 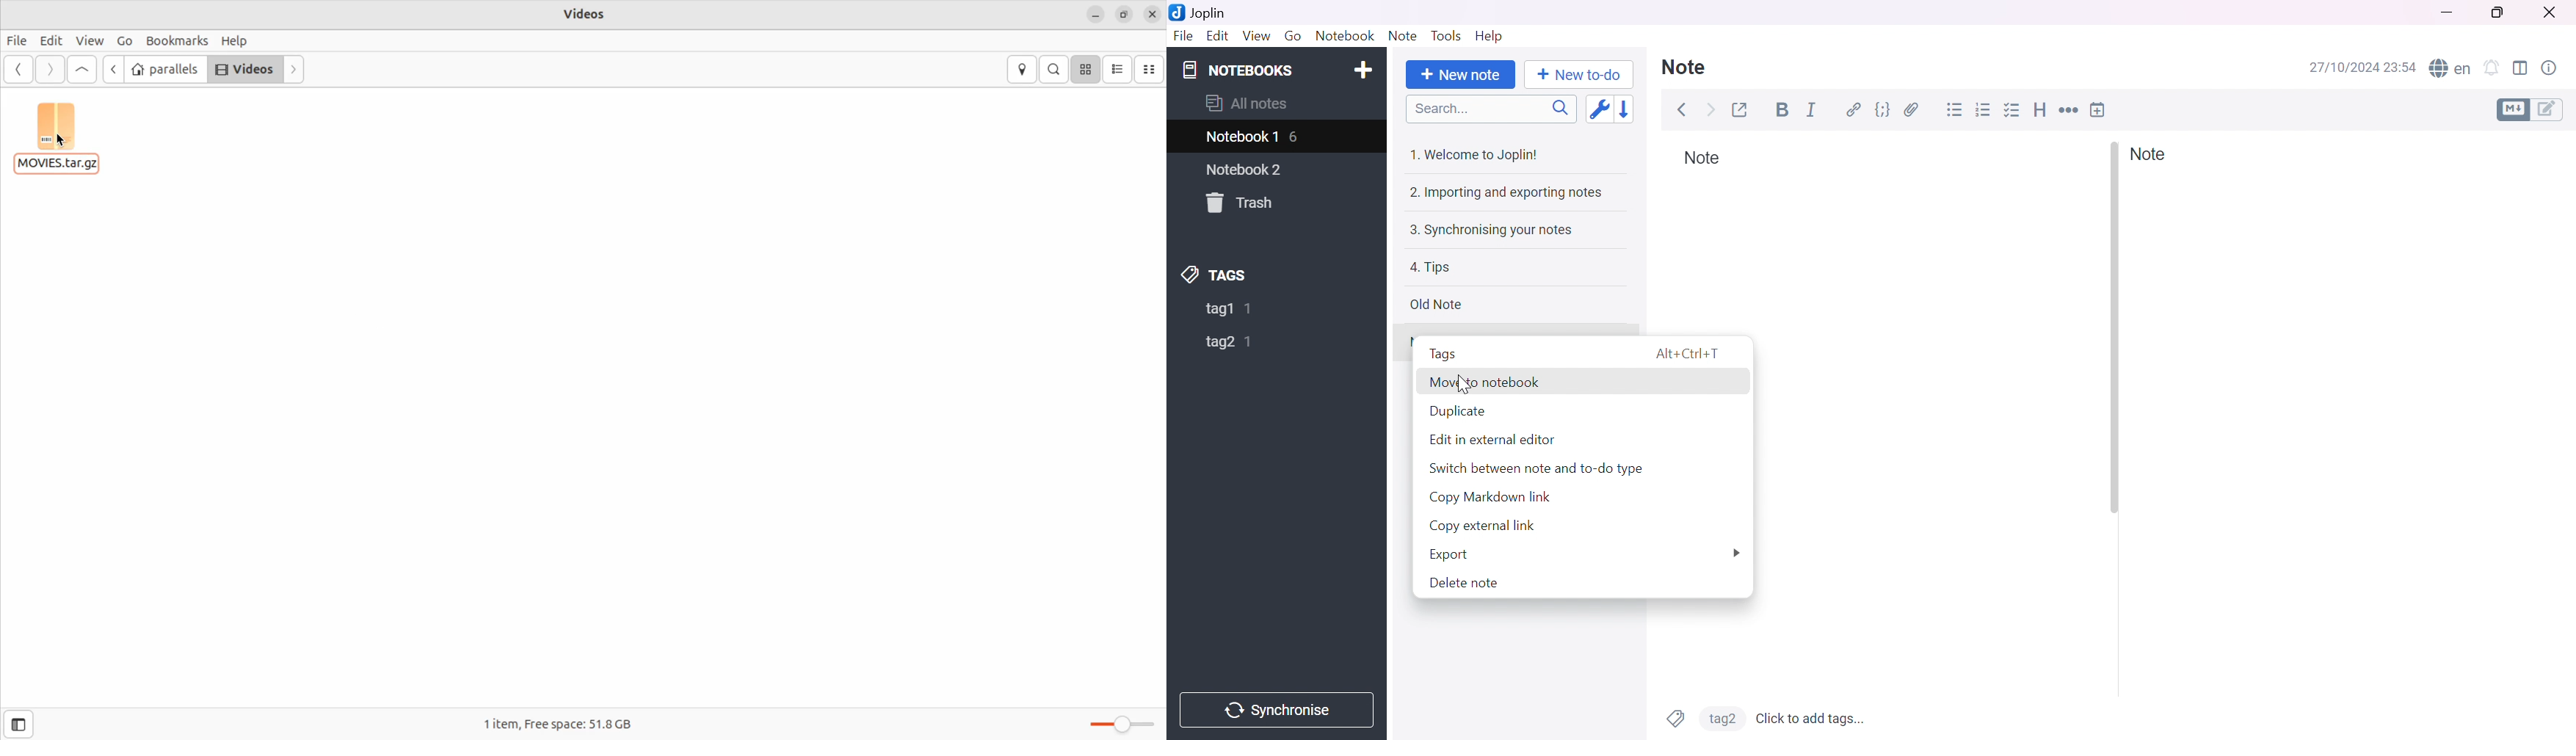 I want to click on Old note, so click(x=1434, y=304).